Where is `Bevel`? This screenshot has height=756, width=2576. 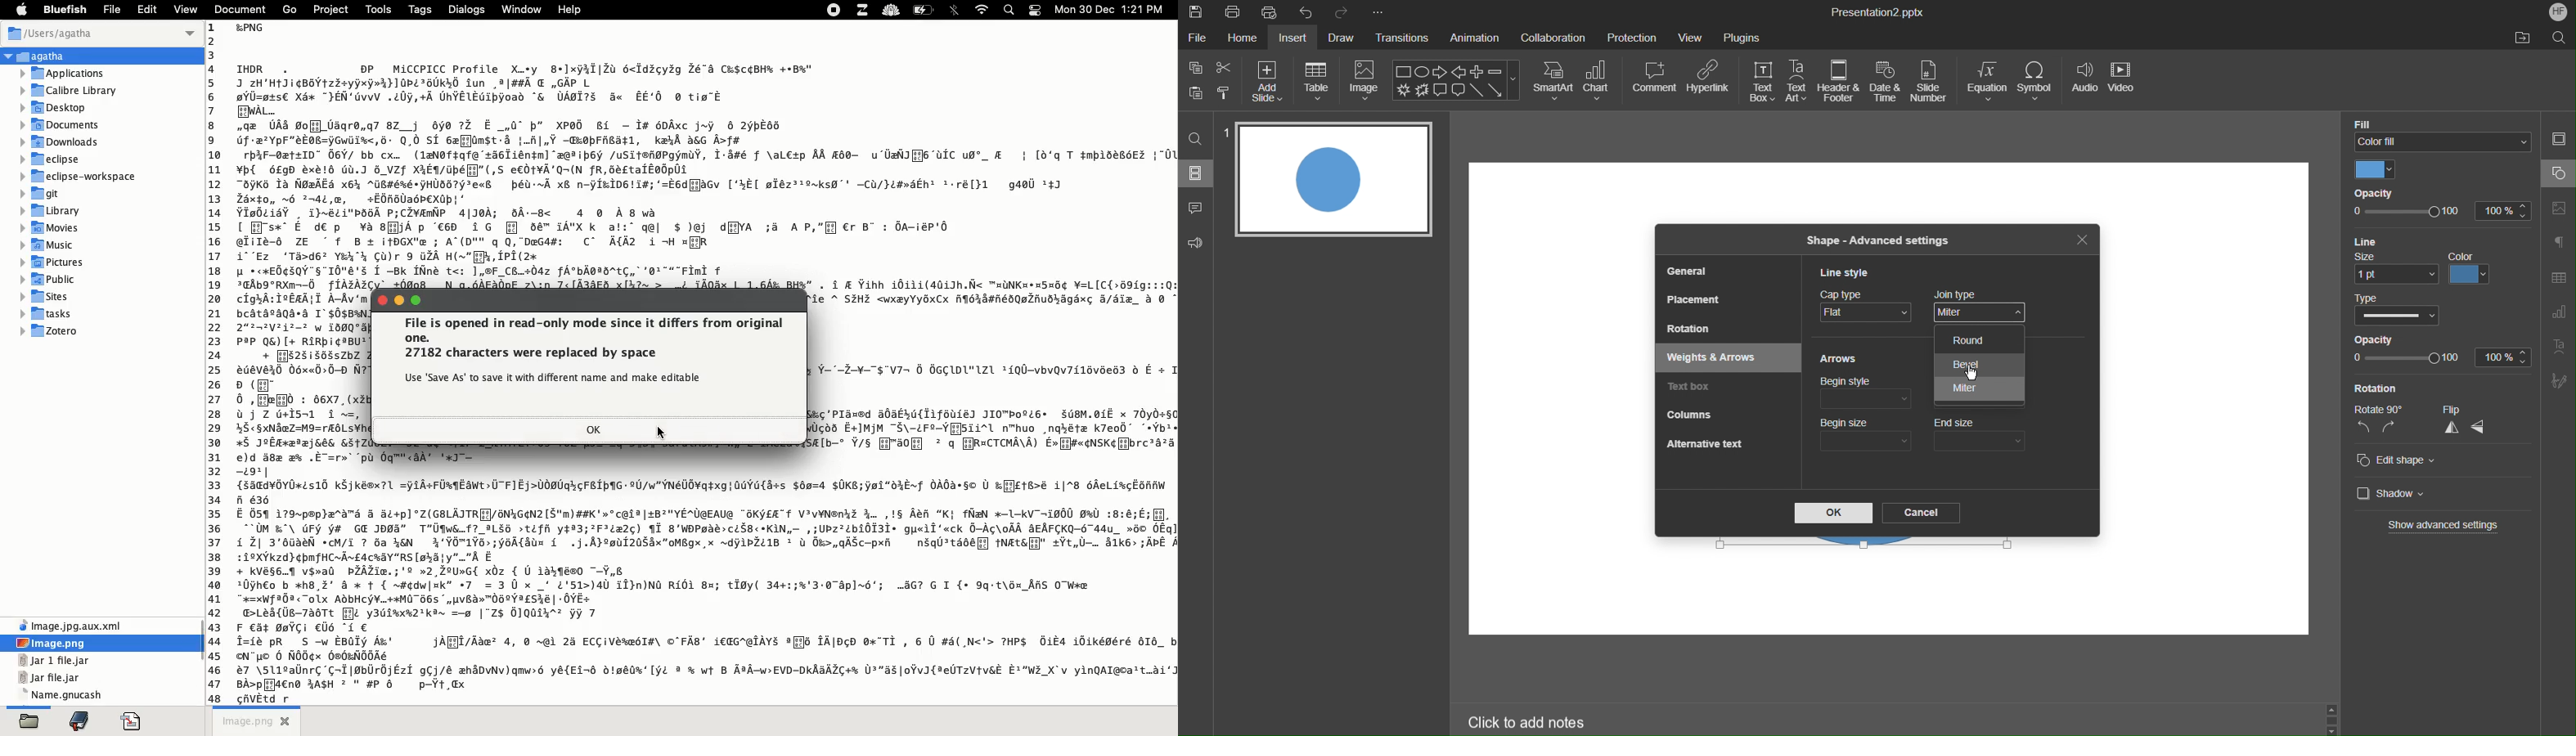
Bevel is located at coordinates (1978, 364).